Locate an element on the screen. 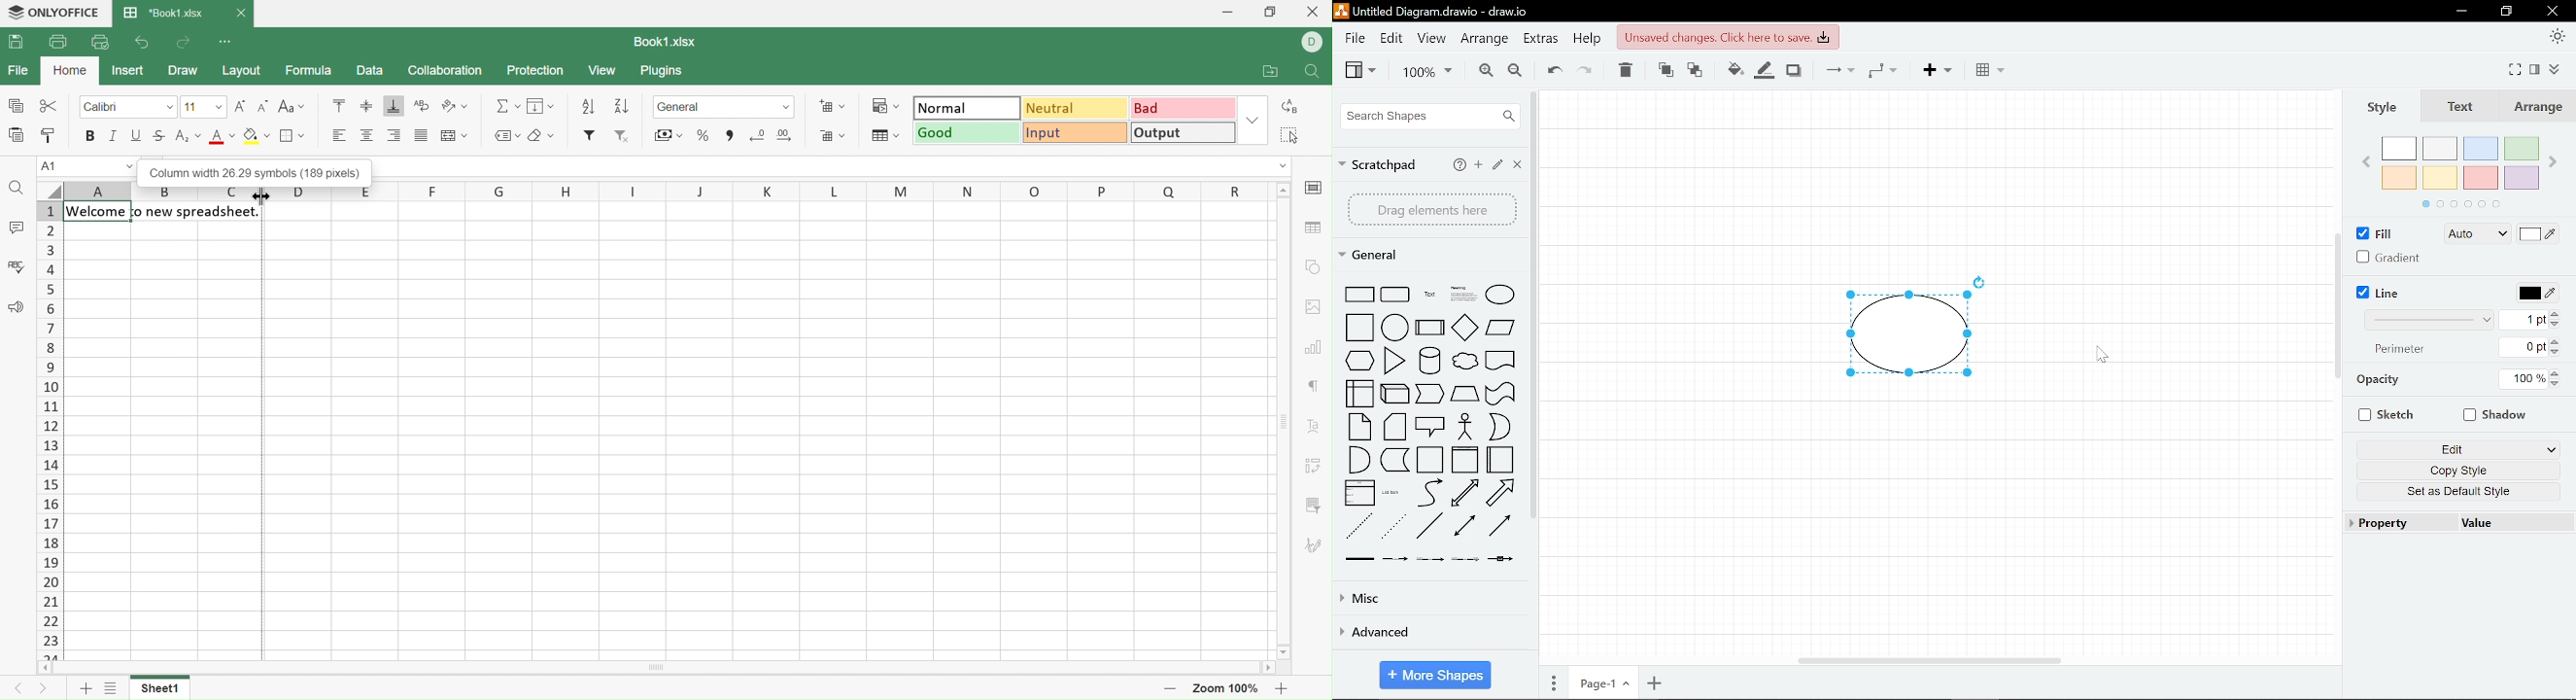  Arrange is located at coordinates (1486, 39).